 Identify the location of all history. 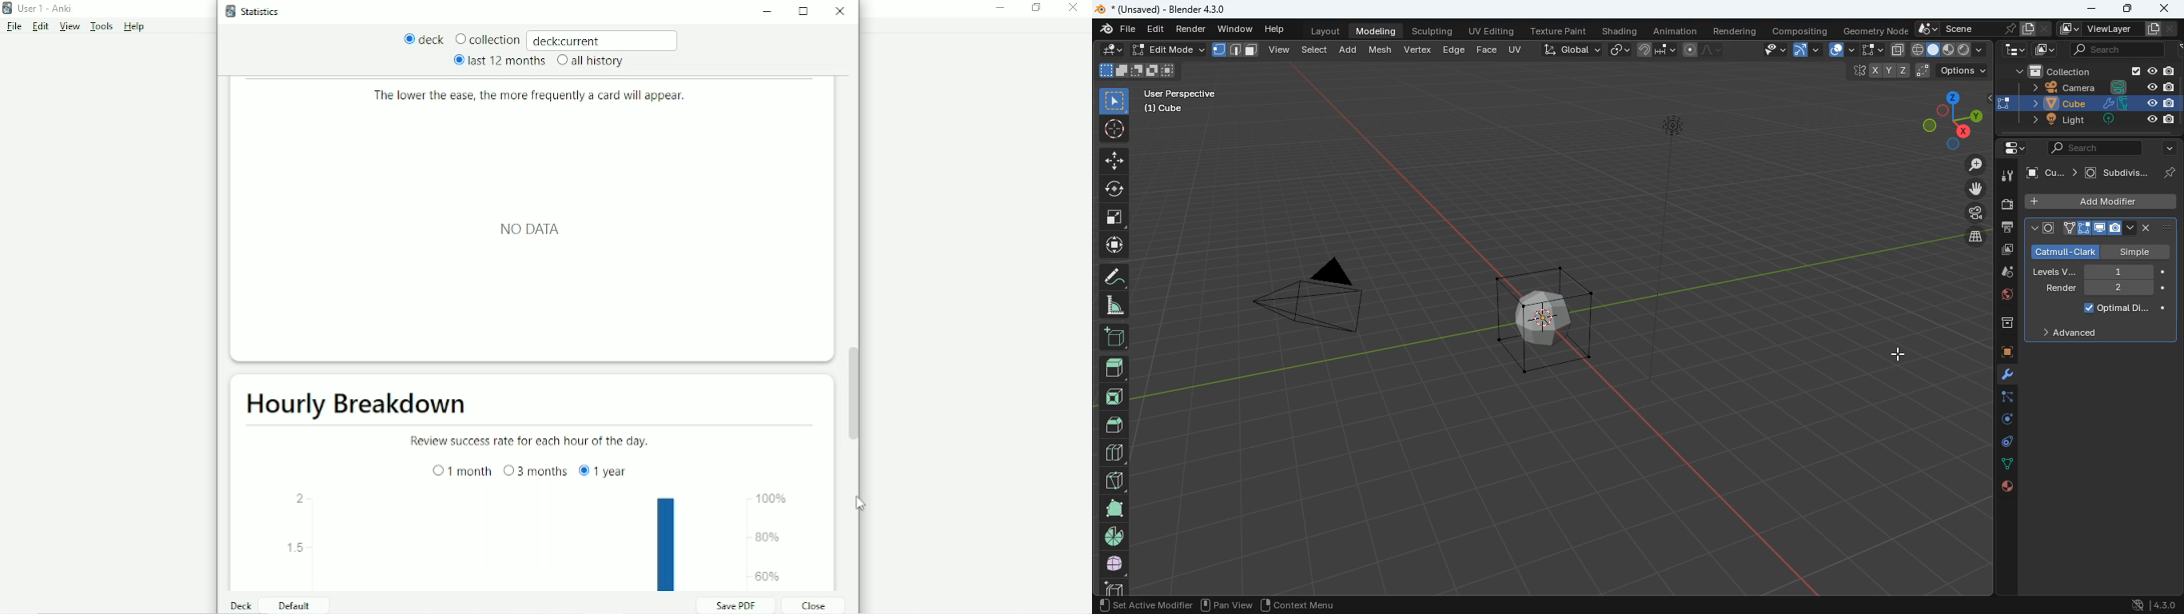
(589, 61).